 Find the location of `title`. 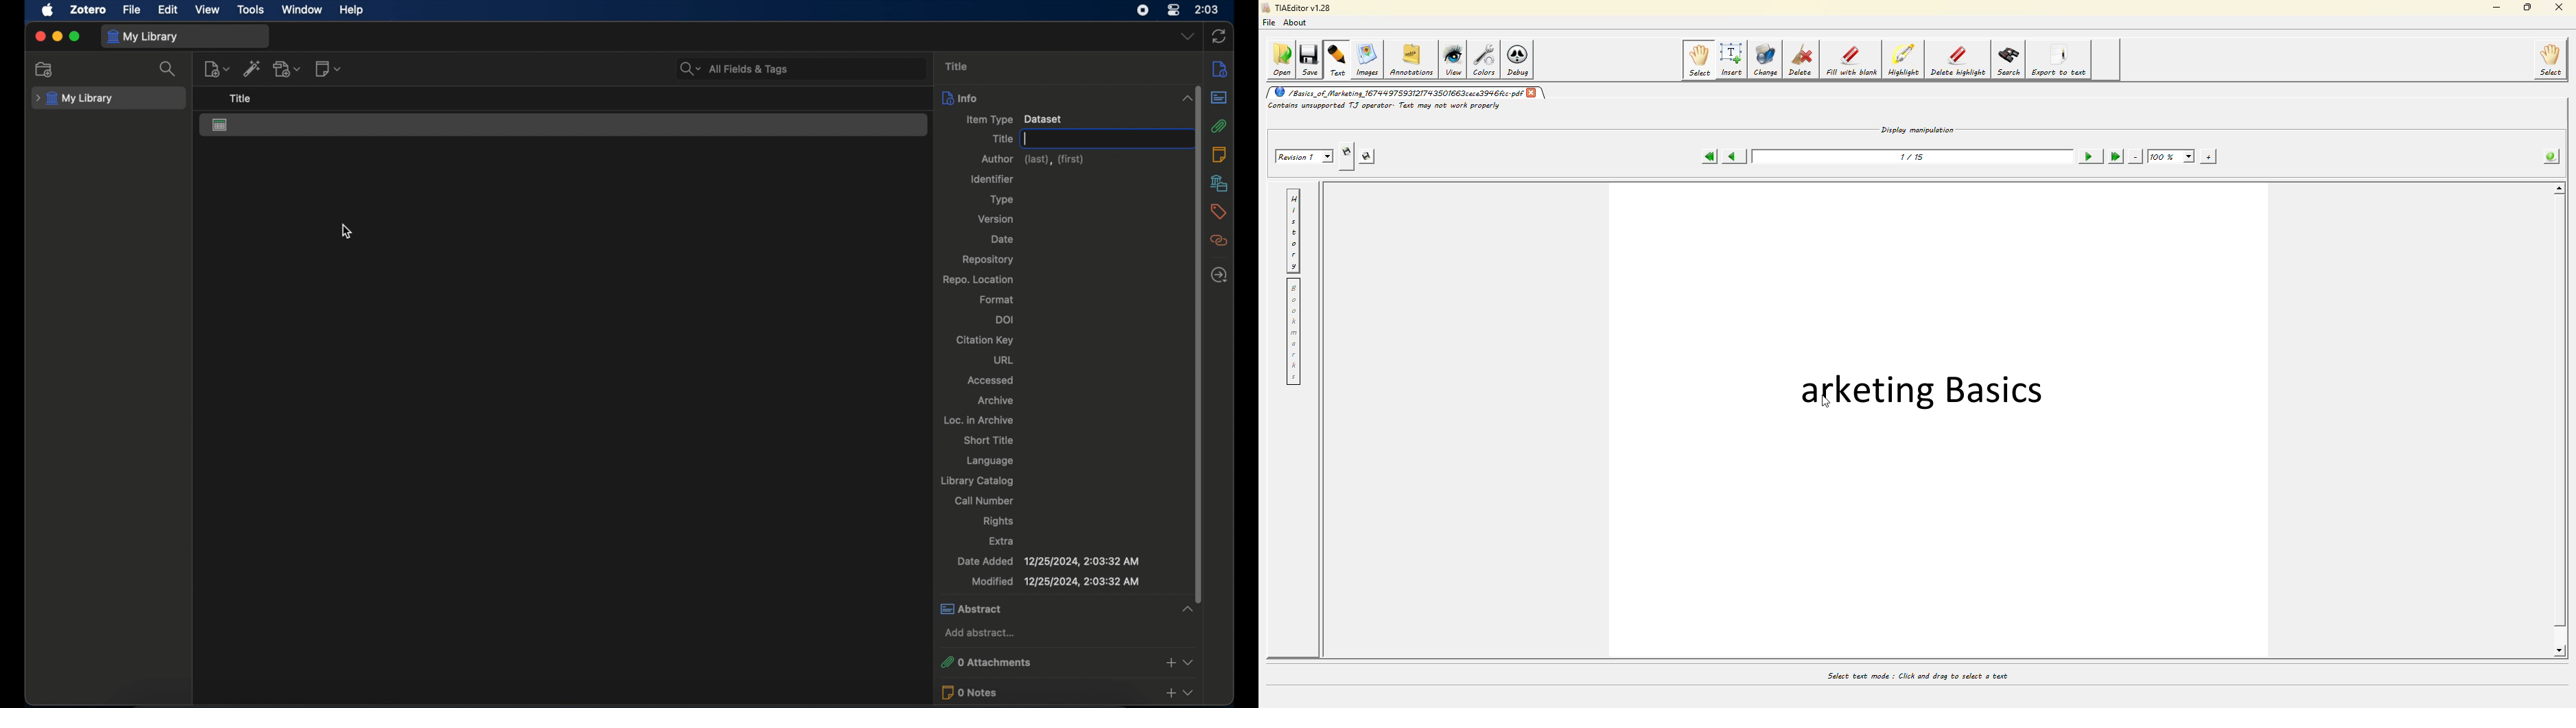

title is located at coordinates (239, 98).